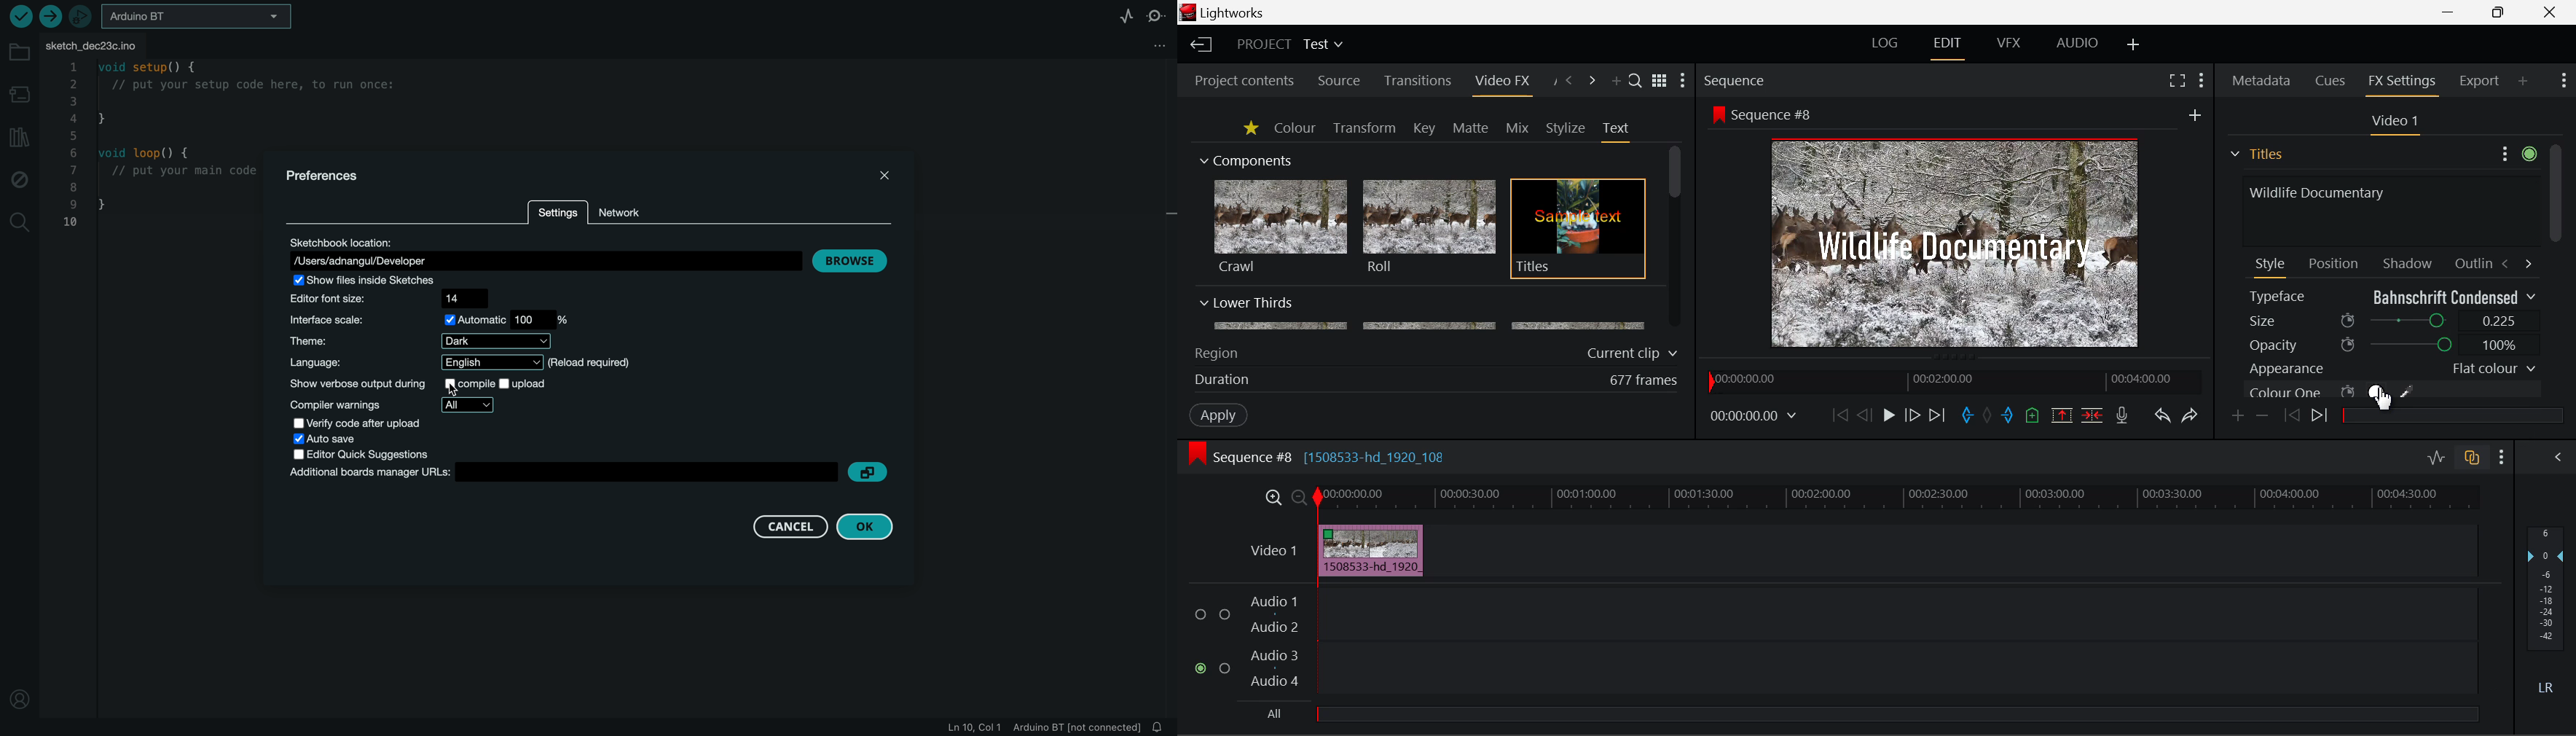 This screenshot has width=2576, height=756. What do you see at coordinates (2271, 267) in the screenshot?
I see `Style Tab Open` at bounding box center [2271, 267].